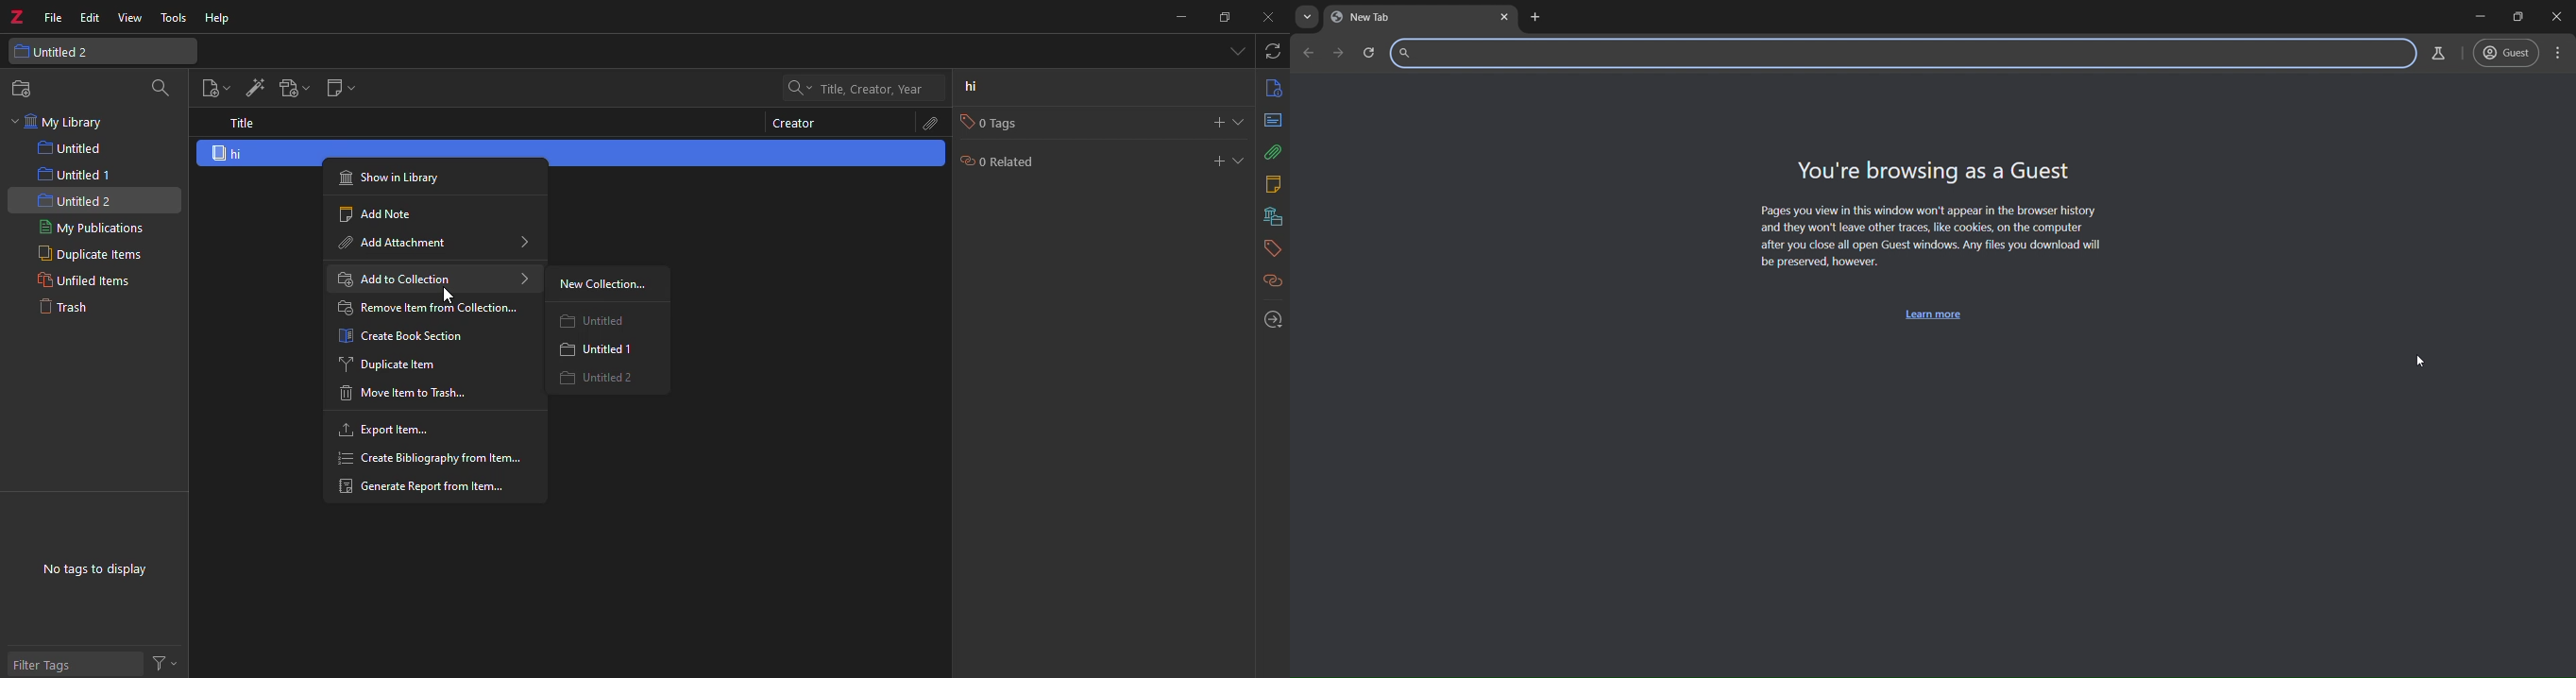 This screenshot has height=700, width=2576. What do you see at coordinates (1931, 214) in the screenshot?
I see `, .
You're browsing as a Guest
Pages you view in this window won't appear in the browser history
and they won't leave other traces, like cookies, on the computer
after you close all open Guest windows. Any files you download will
be preserved, however.` at bounding box center [1931, 214].